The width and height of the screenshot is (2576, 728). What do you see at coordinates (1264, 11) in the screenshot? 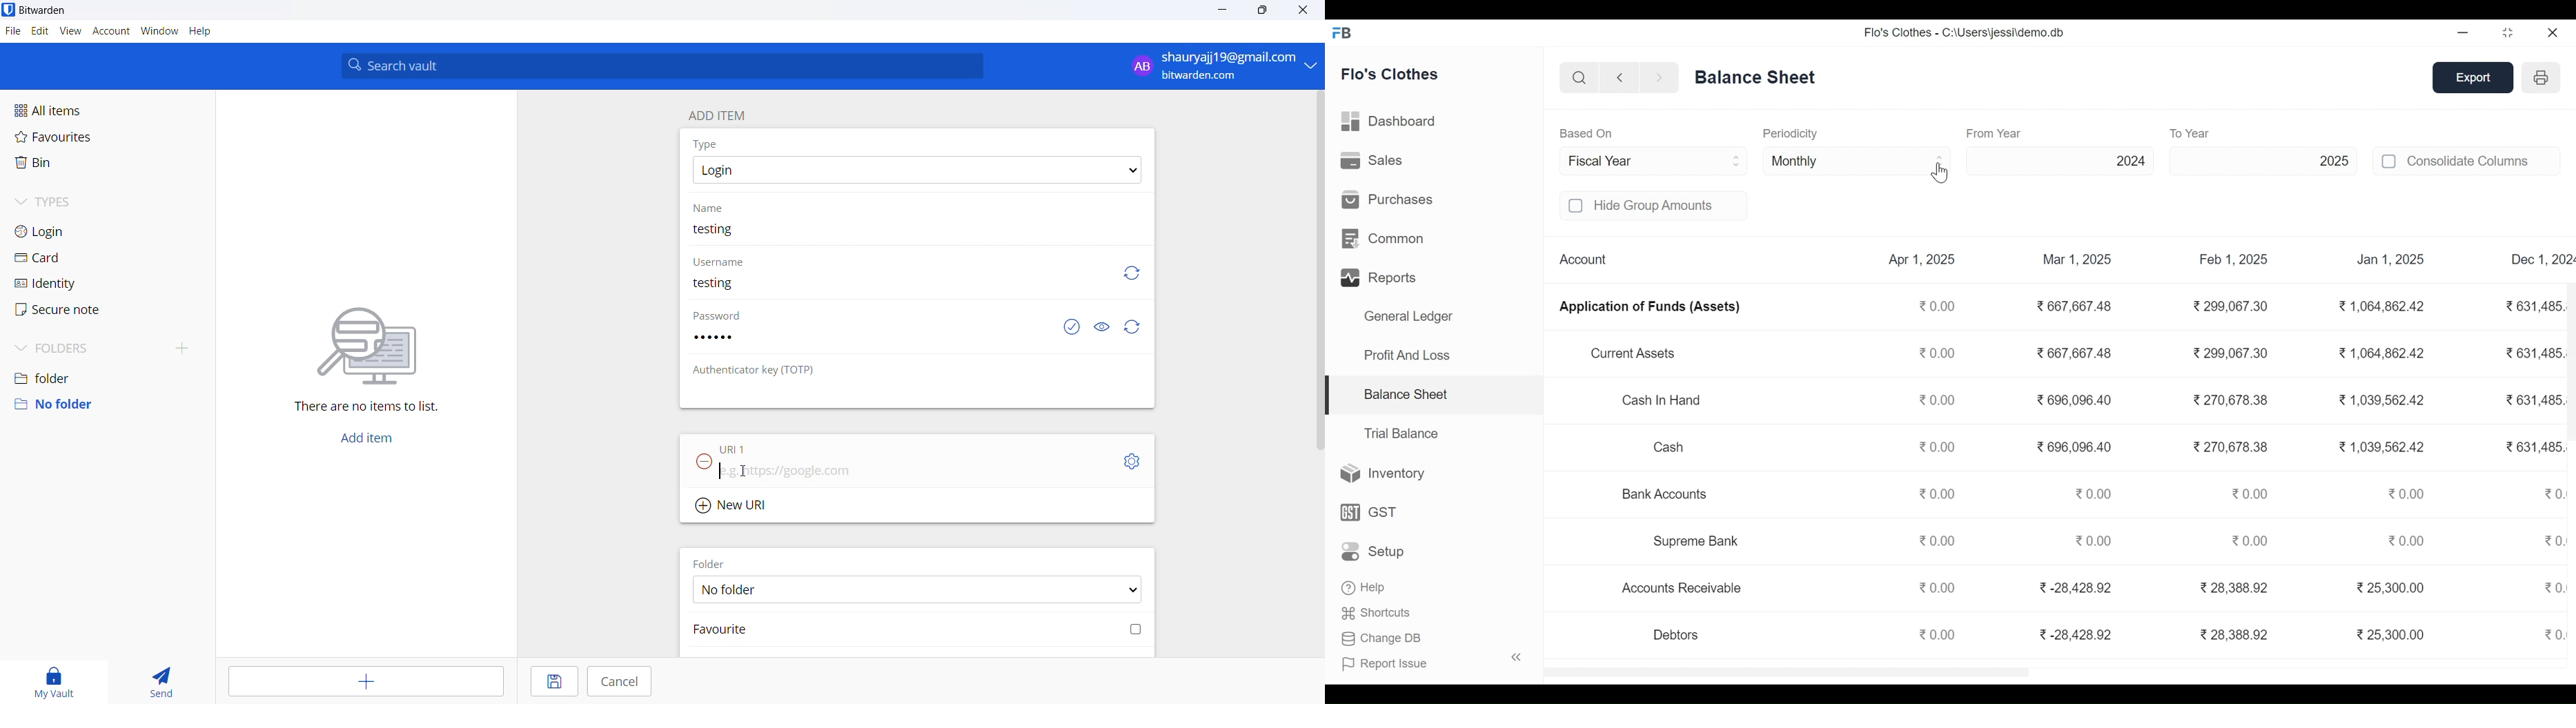
I see `maximize` at bounding box center [1264, 11].